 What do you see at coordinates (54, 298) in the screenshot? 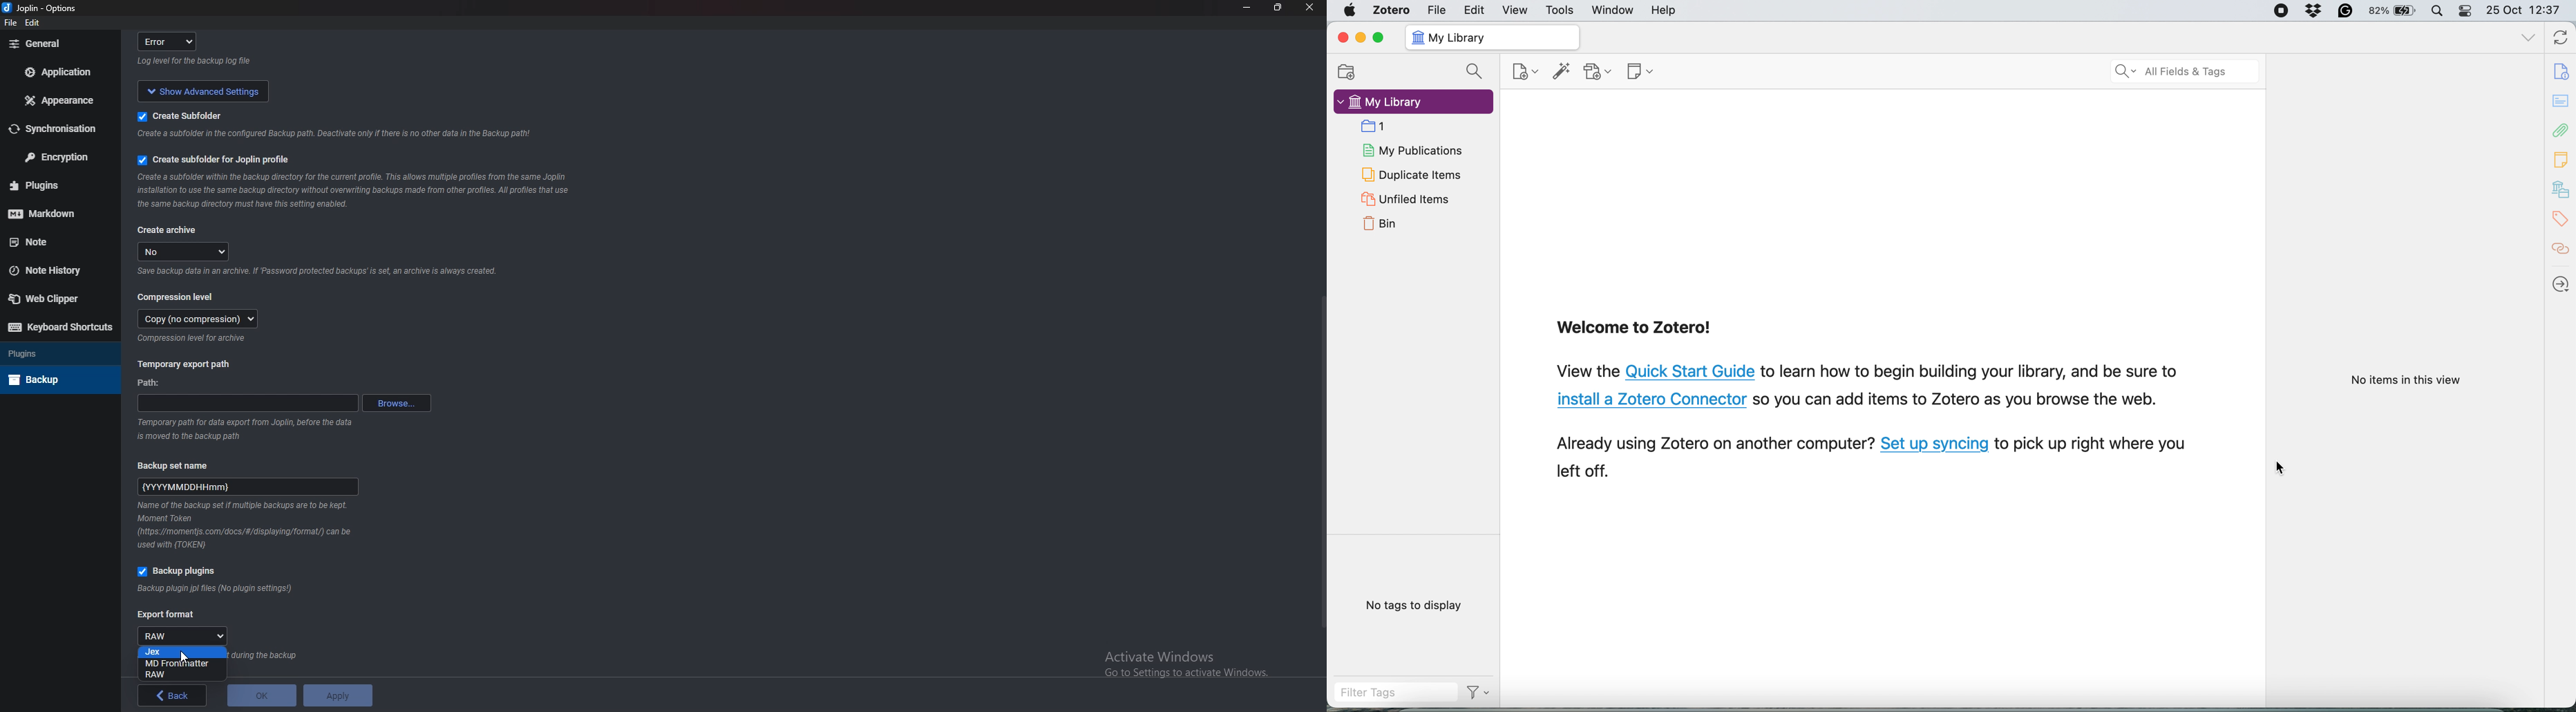
I see `Web Clipper` at bounding box center [54, 298].